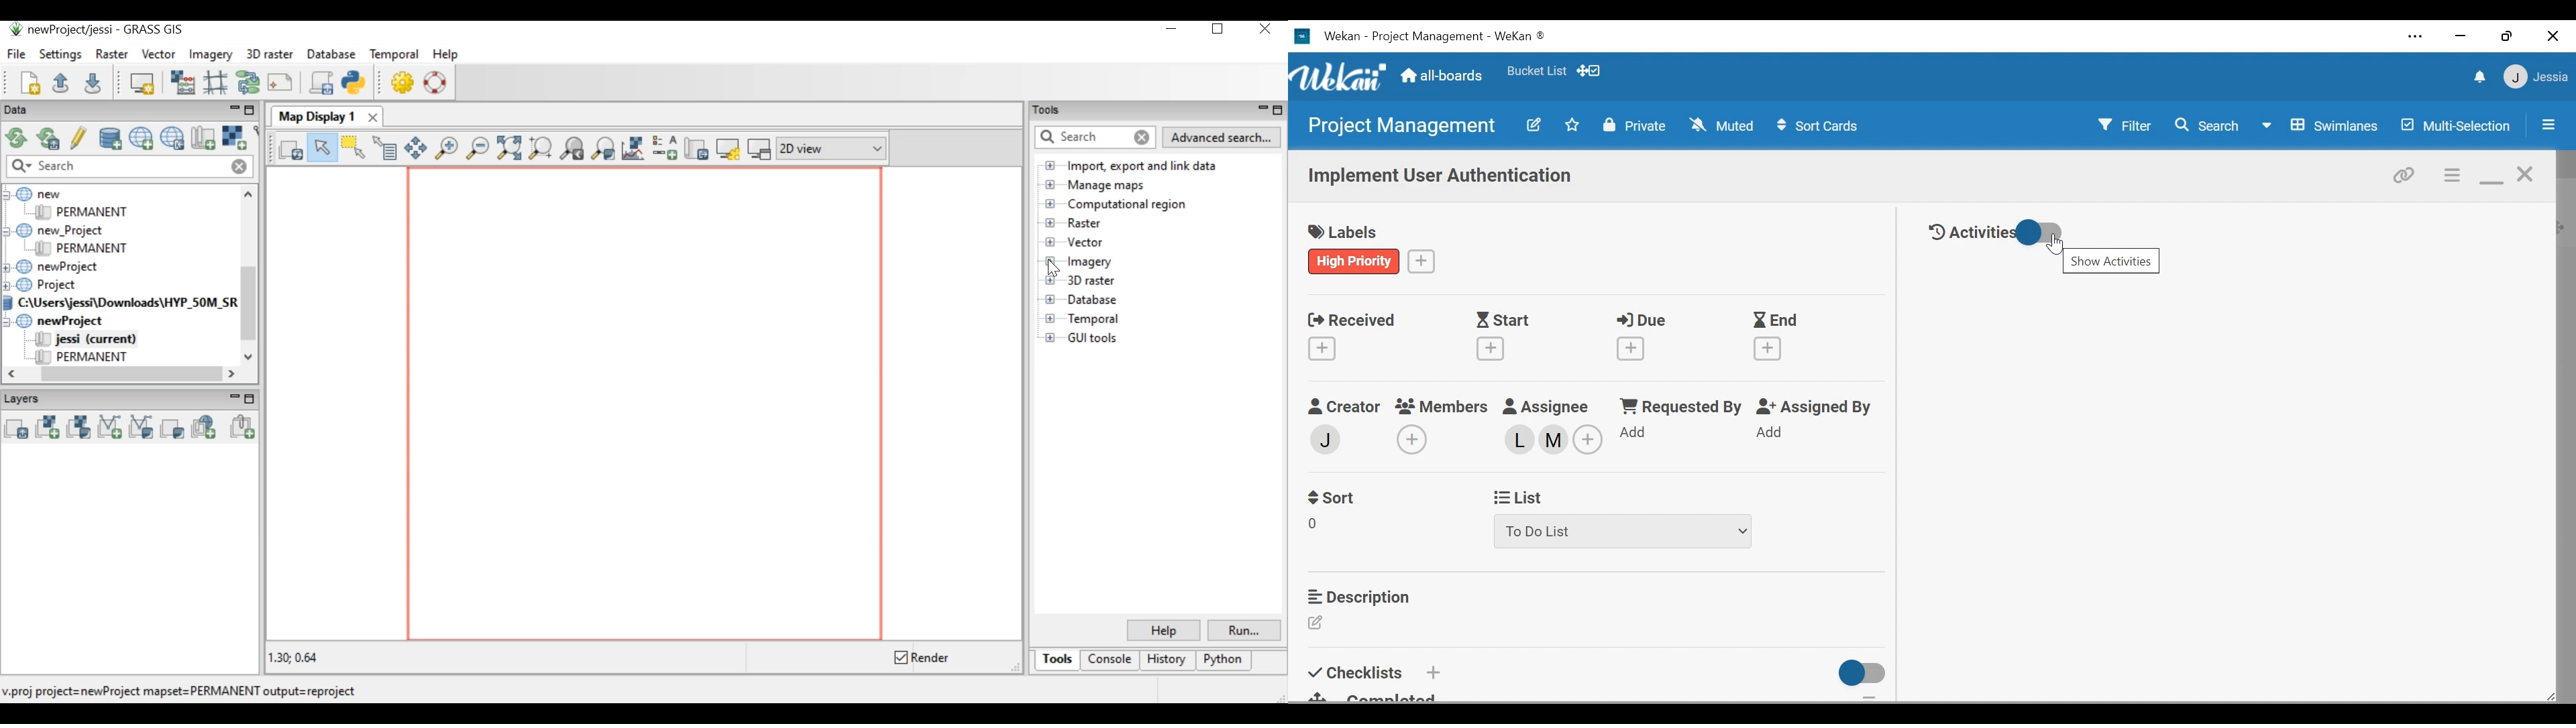 This screenshot has height=728, width=2576. Describe the element at coordinates (1362, 671) in the screenshot. I see `Checklist` at that location.